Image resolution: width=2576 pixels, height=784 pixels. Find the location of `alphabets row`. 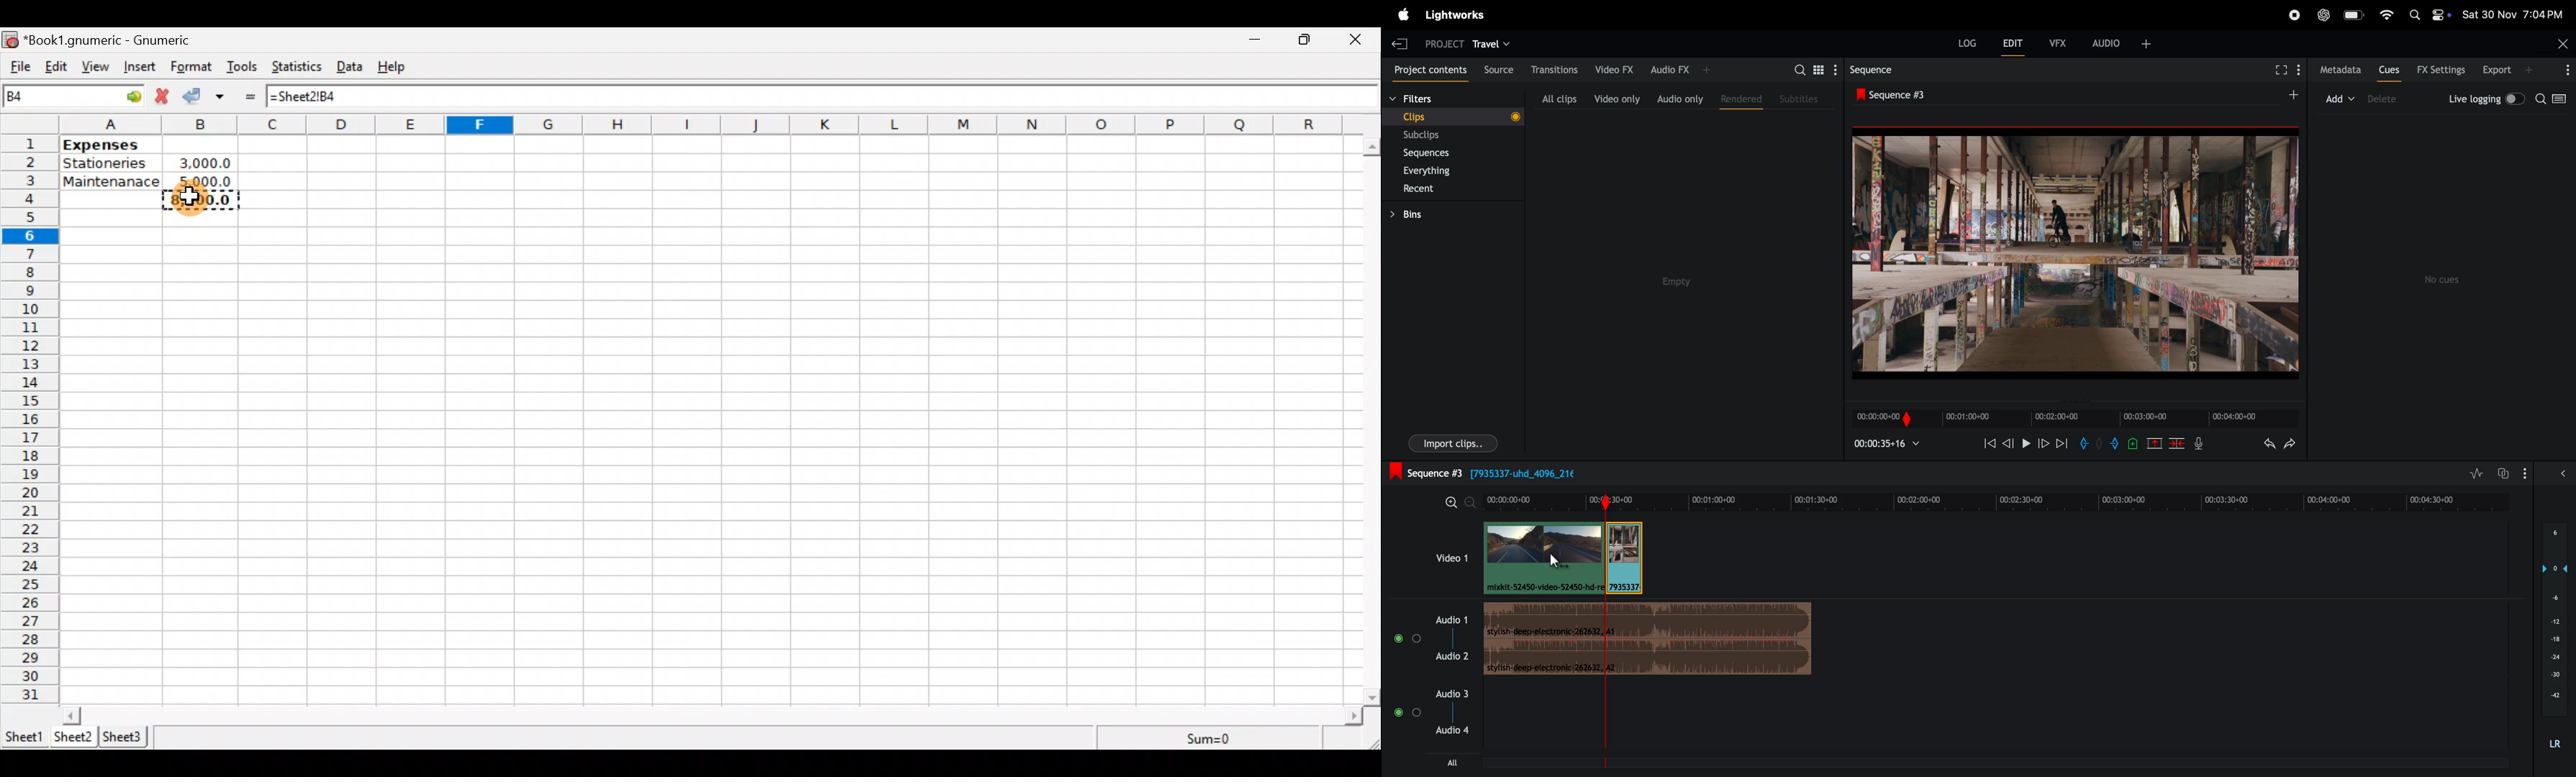

alphabets row is located at coordinates (699, 125).